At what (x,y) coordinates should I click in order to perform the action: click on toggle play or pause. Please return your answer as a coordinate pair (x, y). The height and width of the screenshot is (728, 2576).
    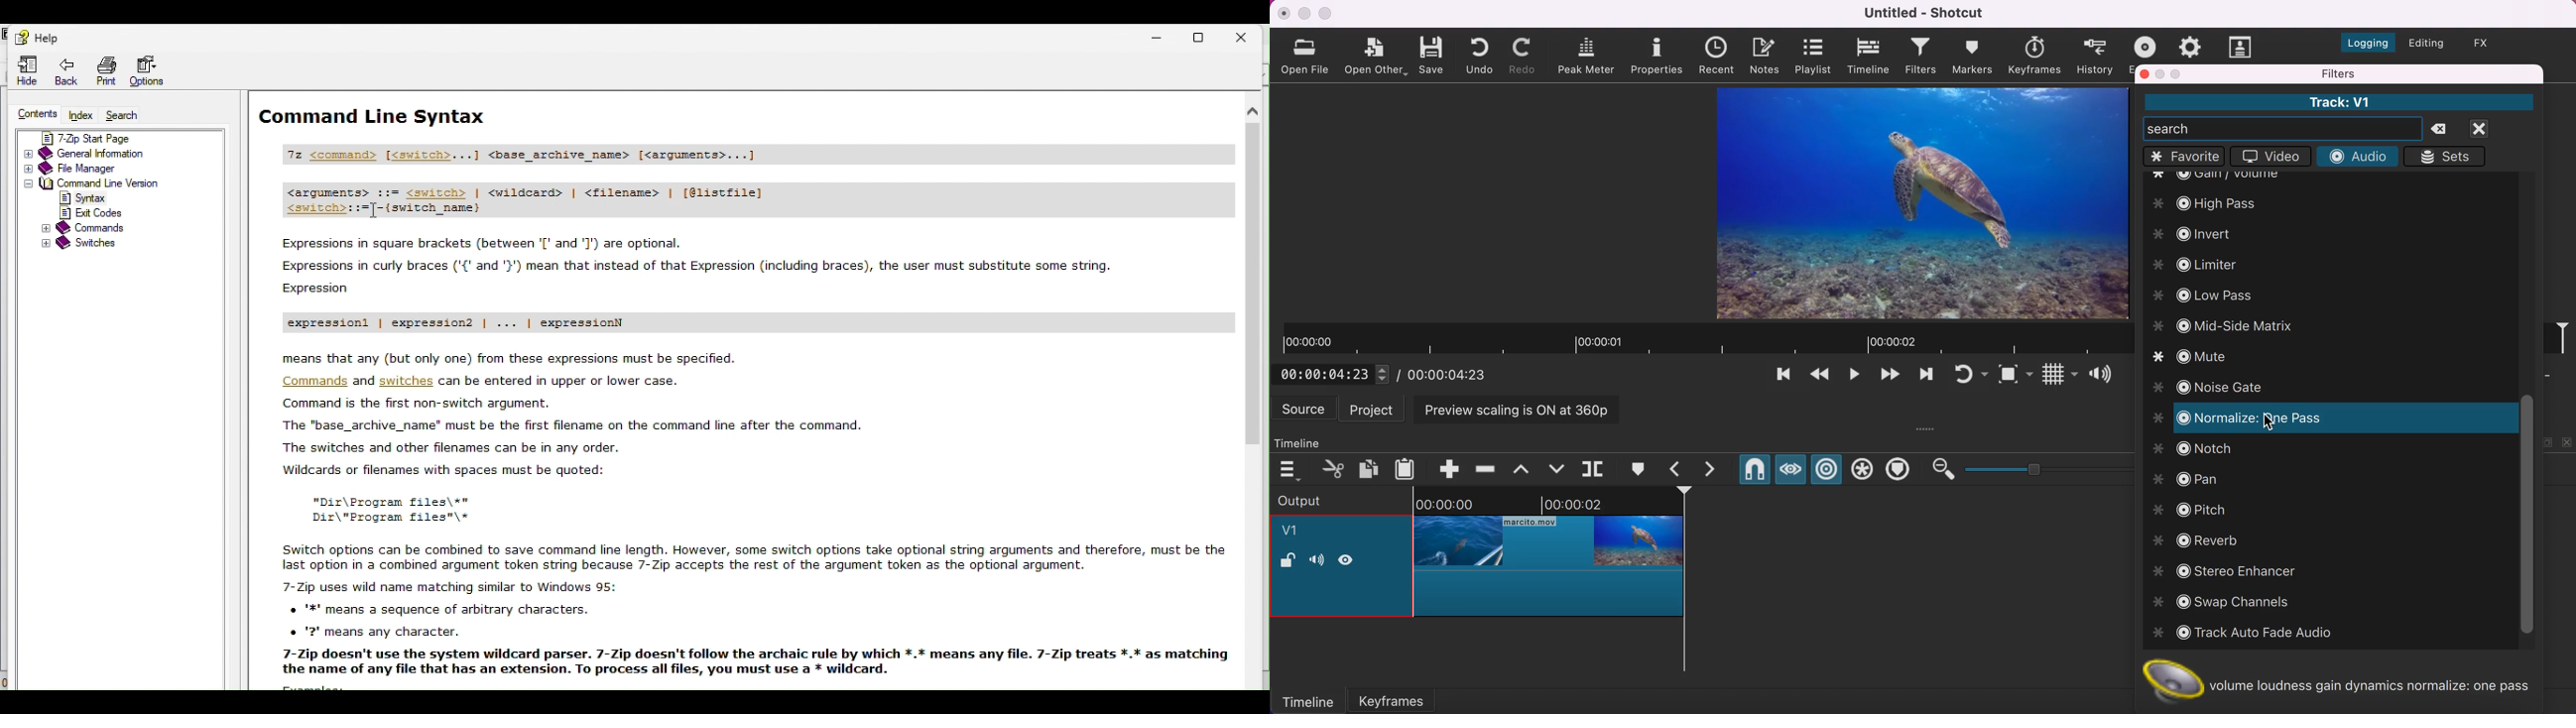
    Looking at the image, I should click on (1855, 377).